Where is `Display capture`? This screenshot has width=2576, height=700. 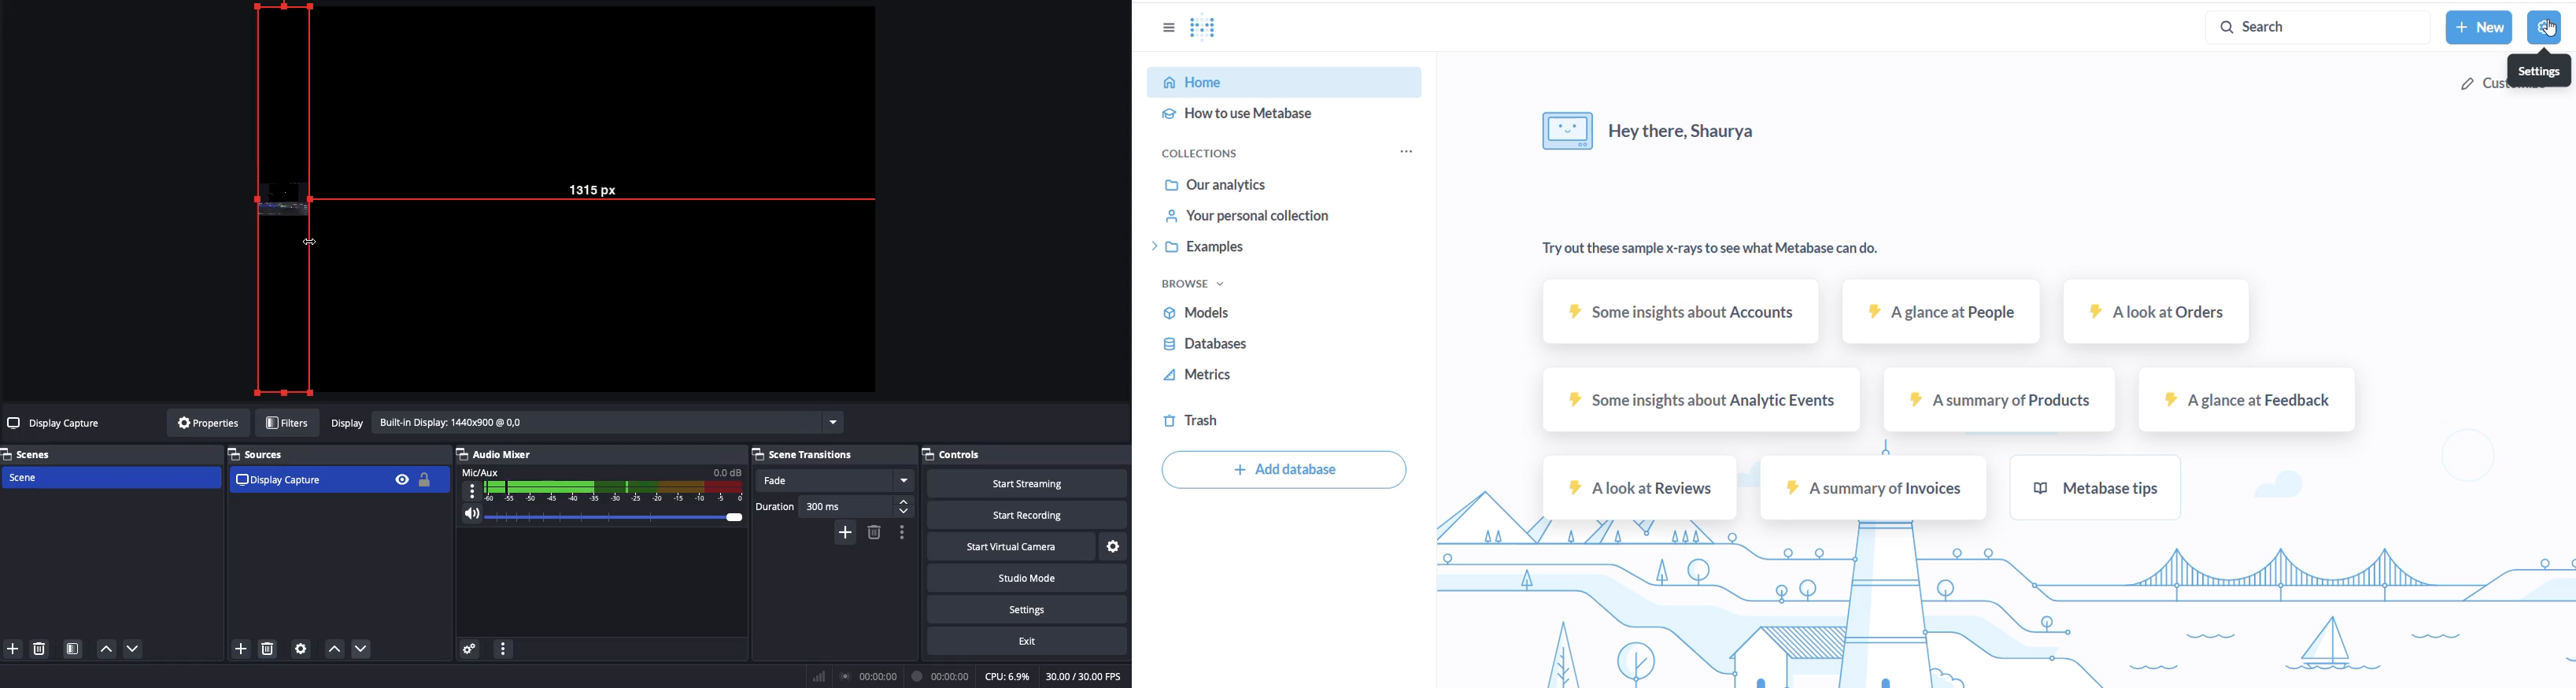
Display capture is located at coordinates (56, 425).